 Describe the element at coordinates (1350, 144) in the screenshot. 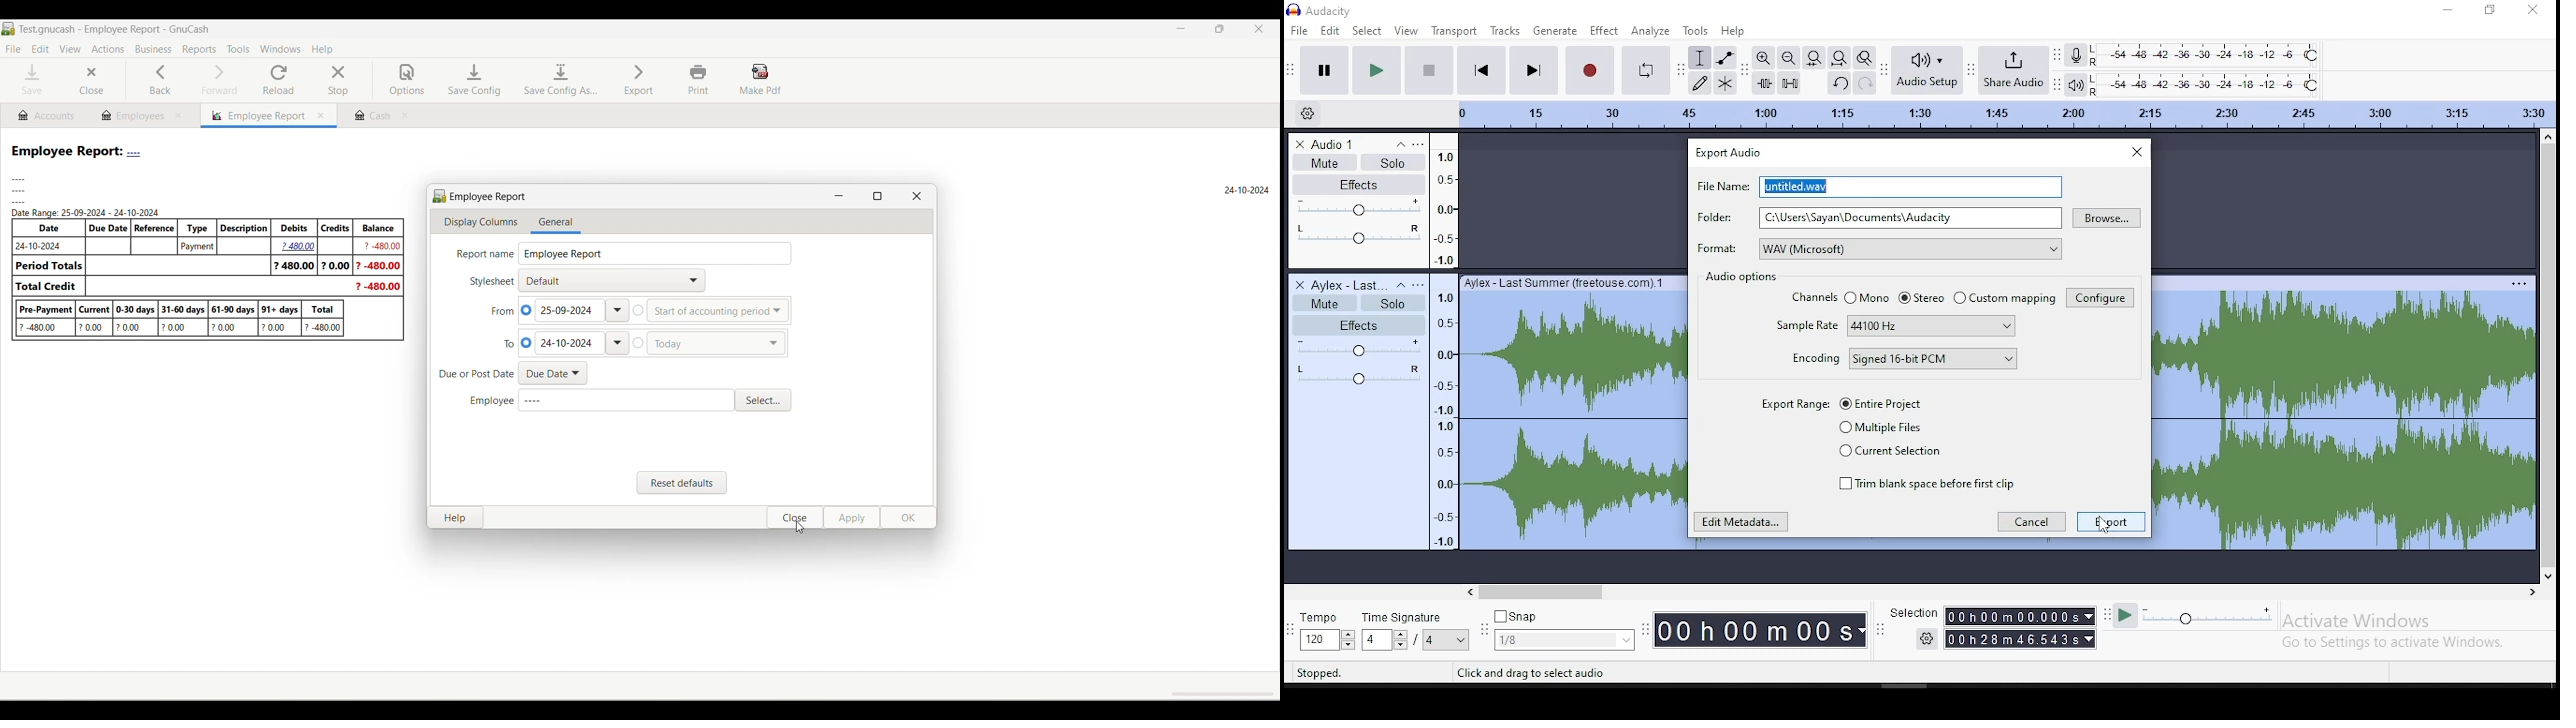

I see `audio track name` at that location.